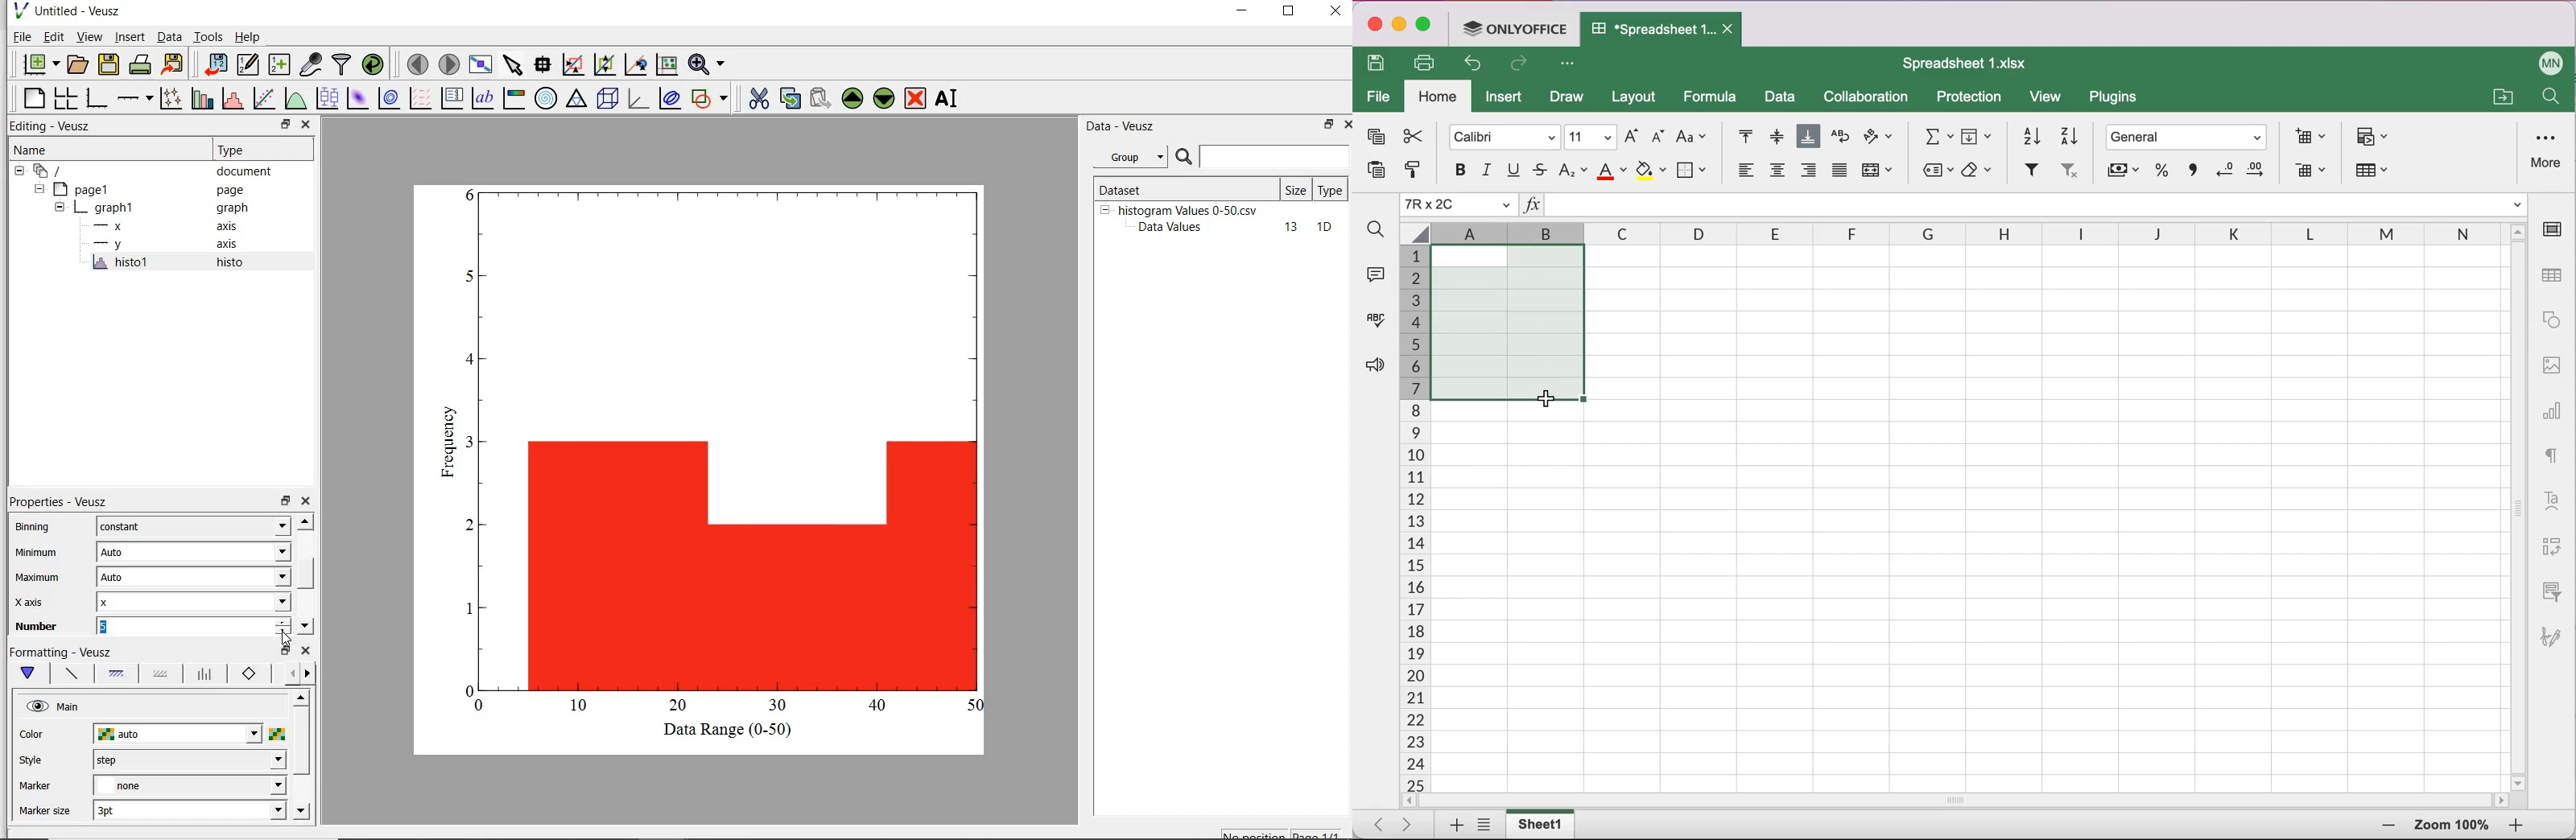 Image resolution: width=2576 pixels, height=840 pixels. I want to click on horizontal slider, so click(1970, 800).